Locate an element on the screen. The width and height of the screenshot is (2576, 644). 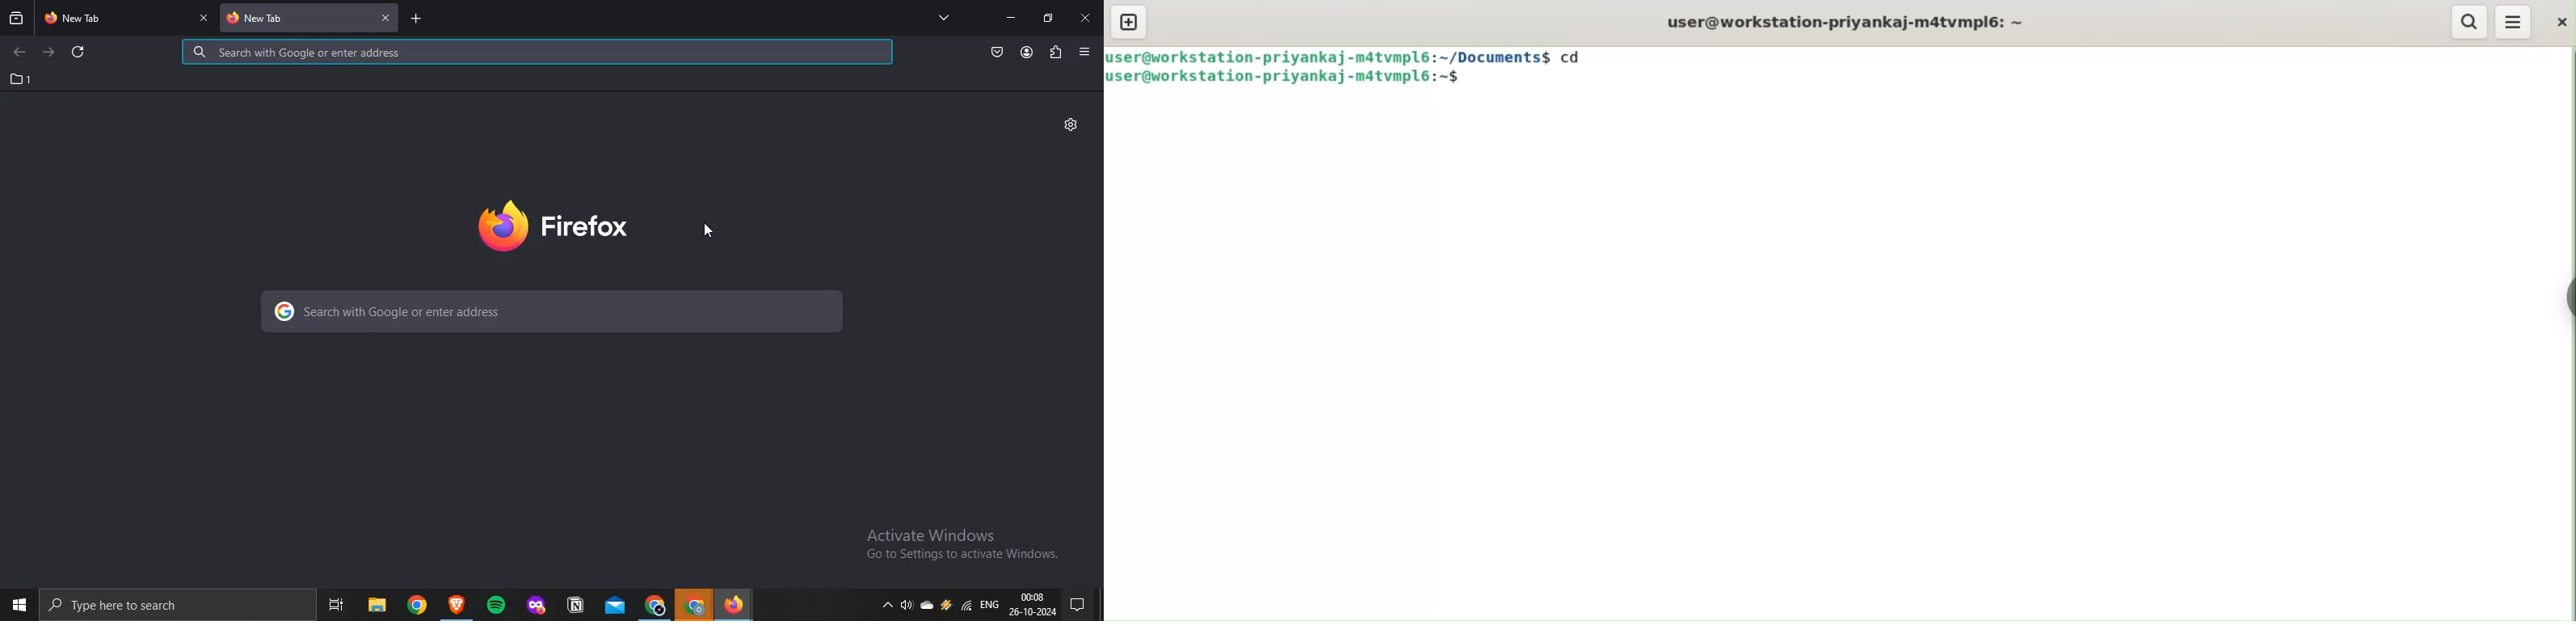
notion is located at coordinates (573, 602).